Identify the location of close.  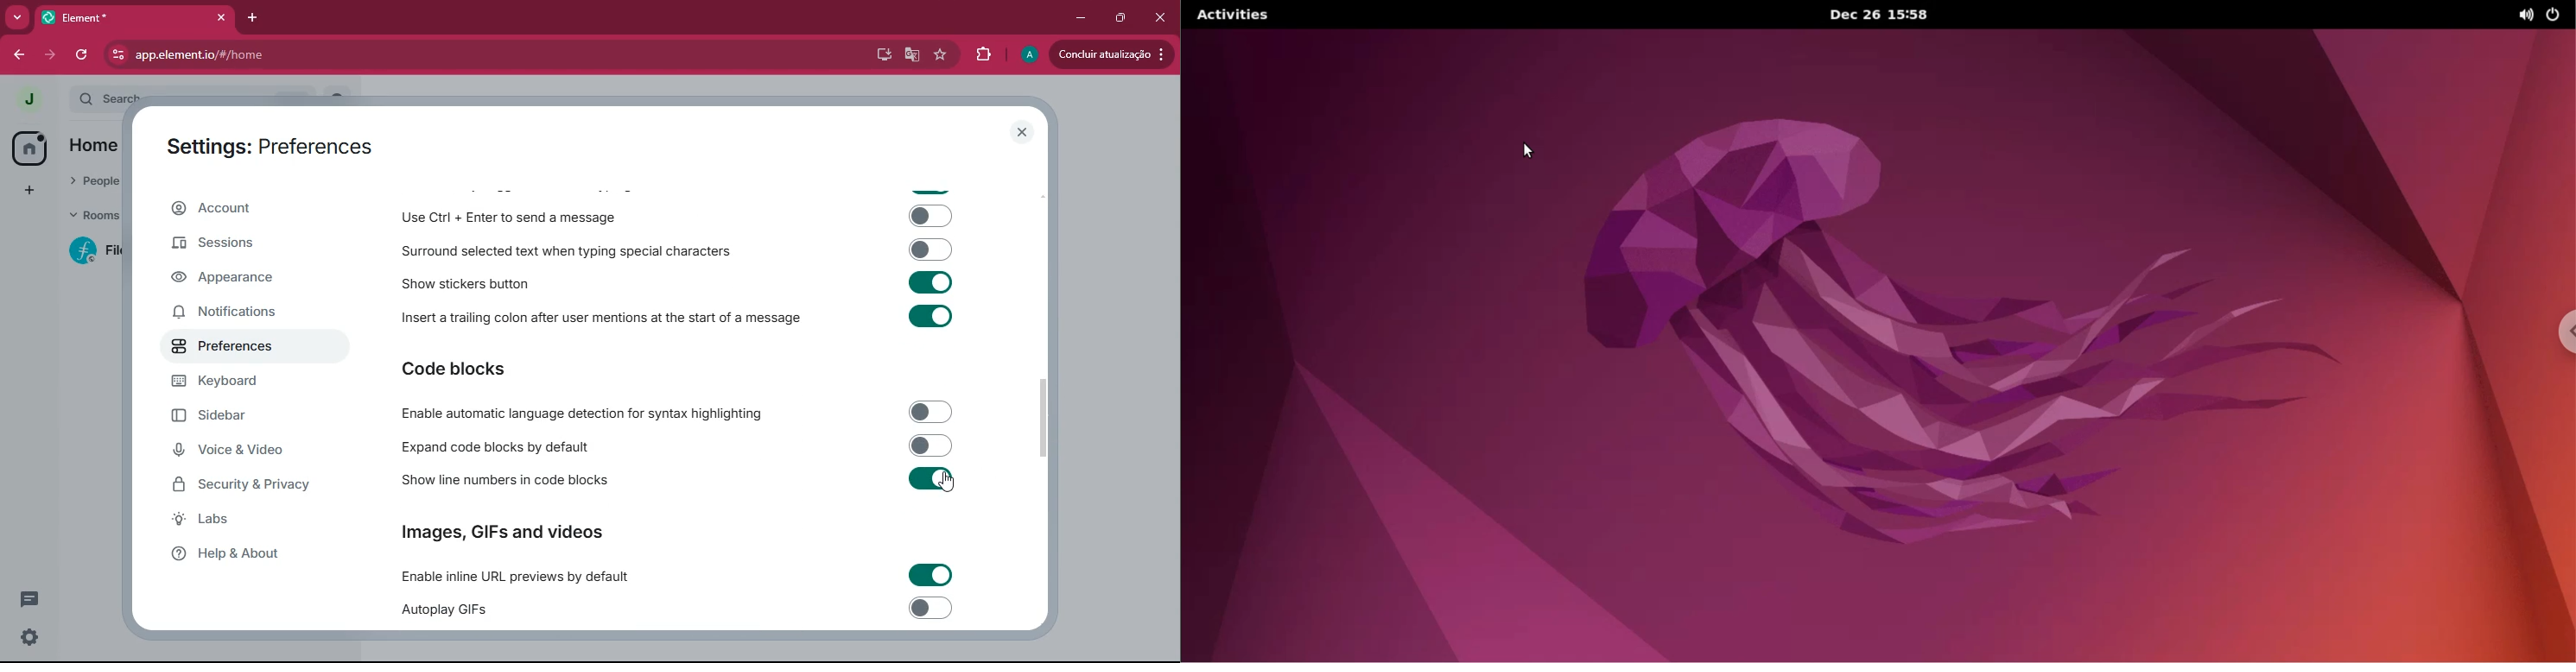
(1024, 133).